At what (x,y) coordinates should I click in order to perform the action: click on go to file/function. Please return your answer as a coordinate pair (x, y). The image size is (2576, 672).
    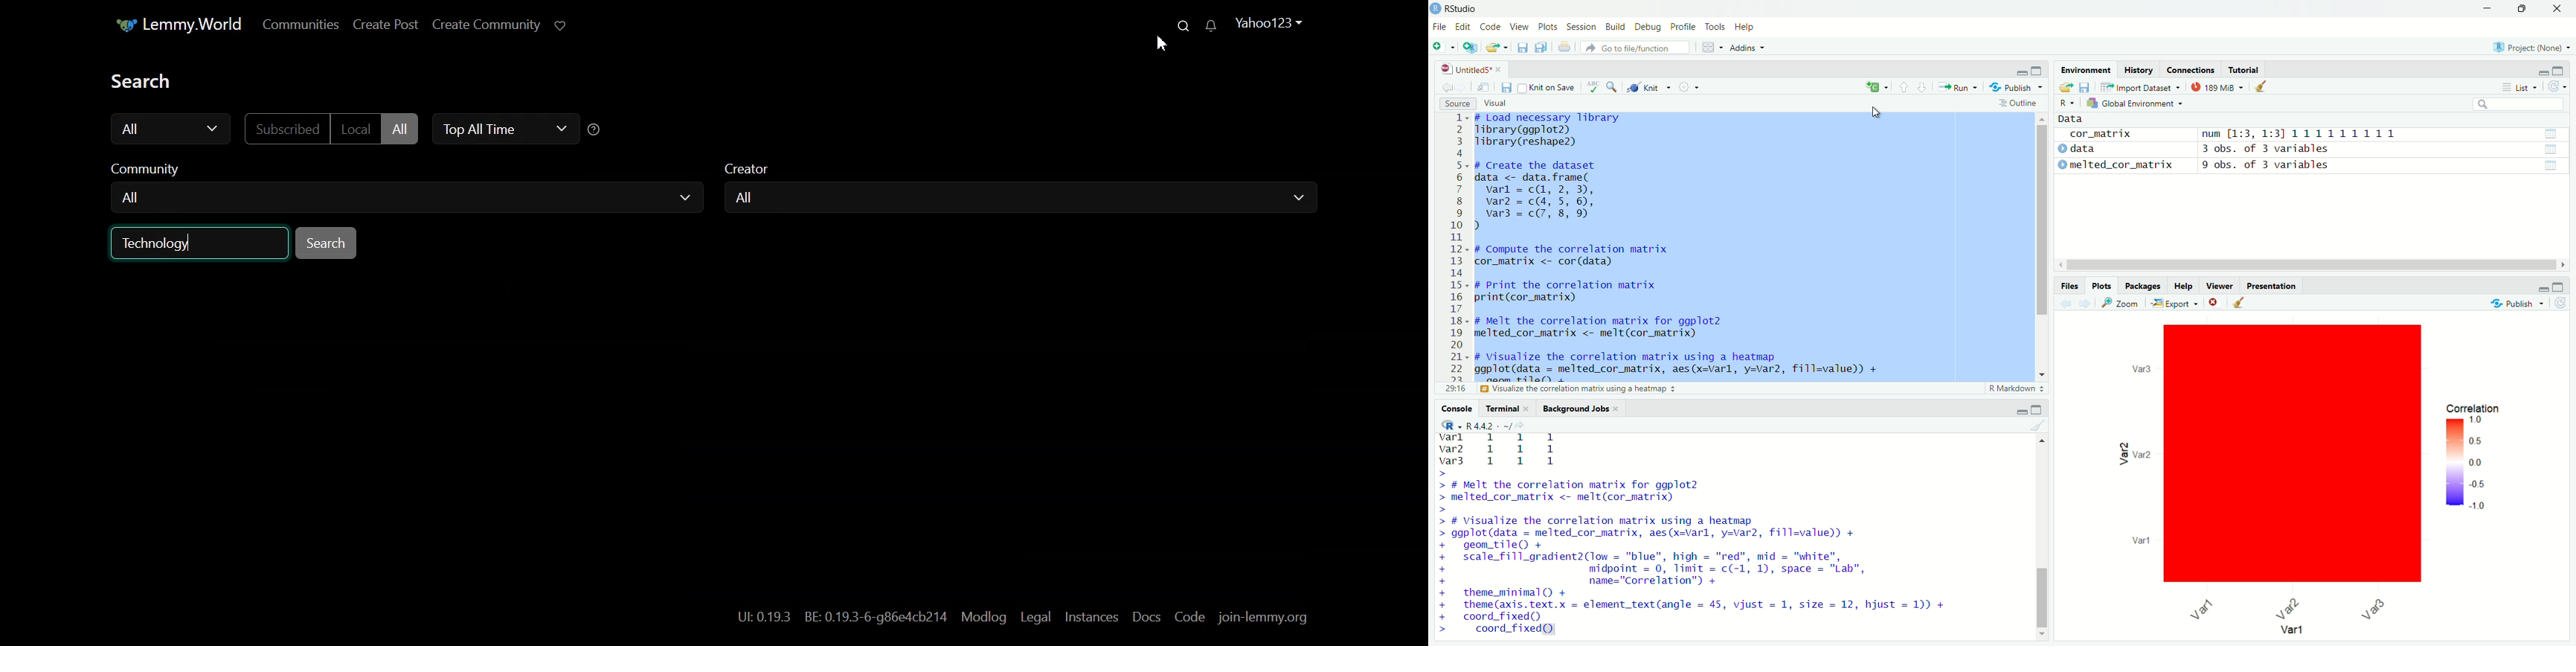
    Looking at the image, I should click on (1636, 47).